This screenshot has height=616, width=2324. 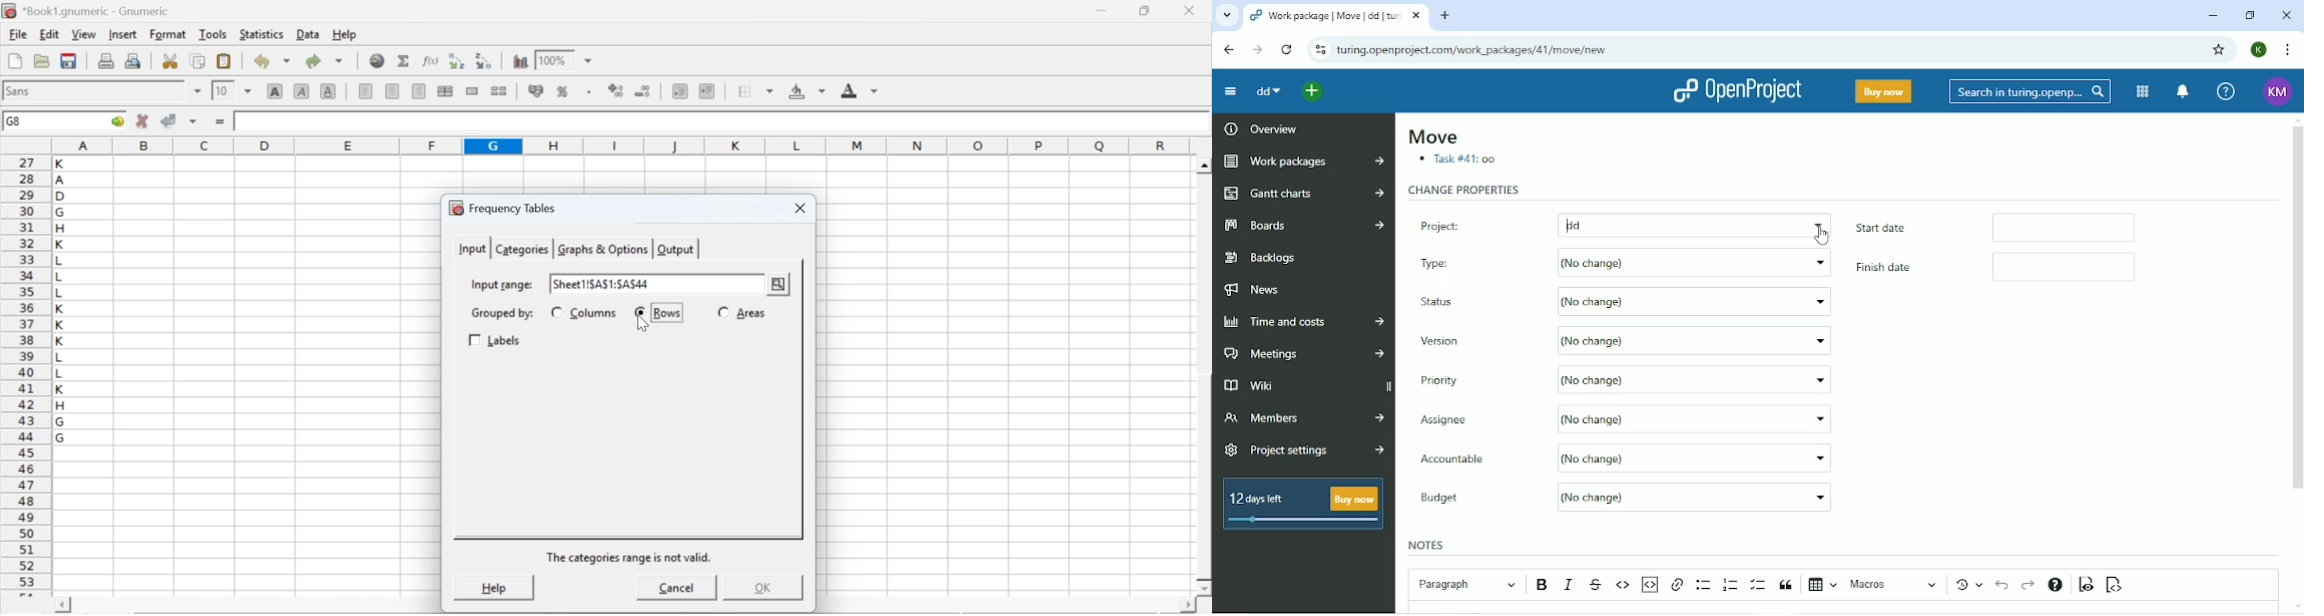 What do you see at coordinates (1228, 49) in the screenshot?
I see `Back` at bounding box center [1228, 49].